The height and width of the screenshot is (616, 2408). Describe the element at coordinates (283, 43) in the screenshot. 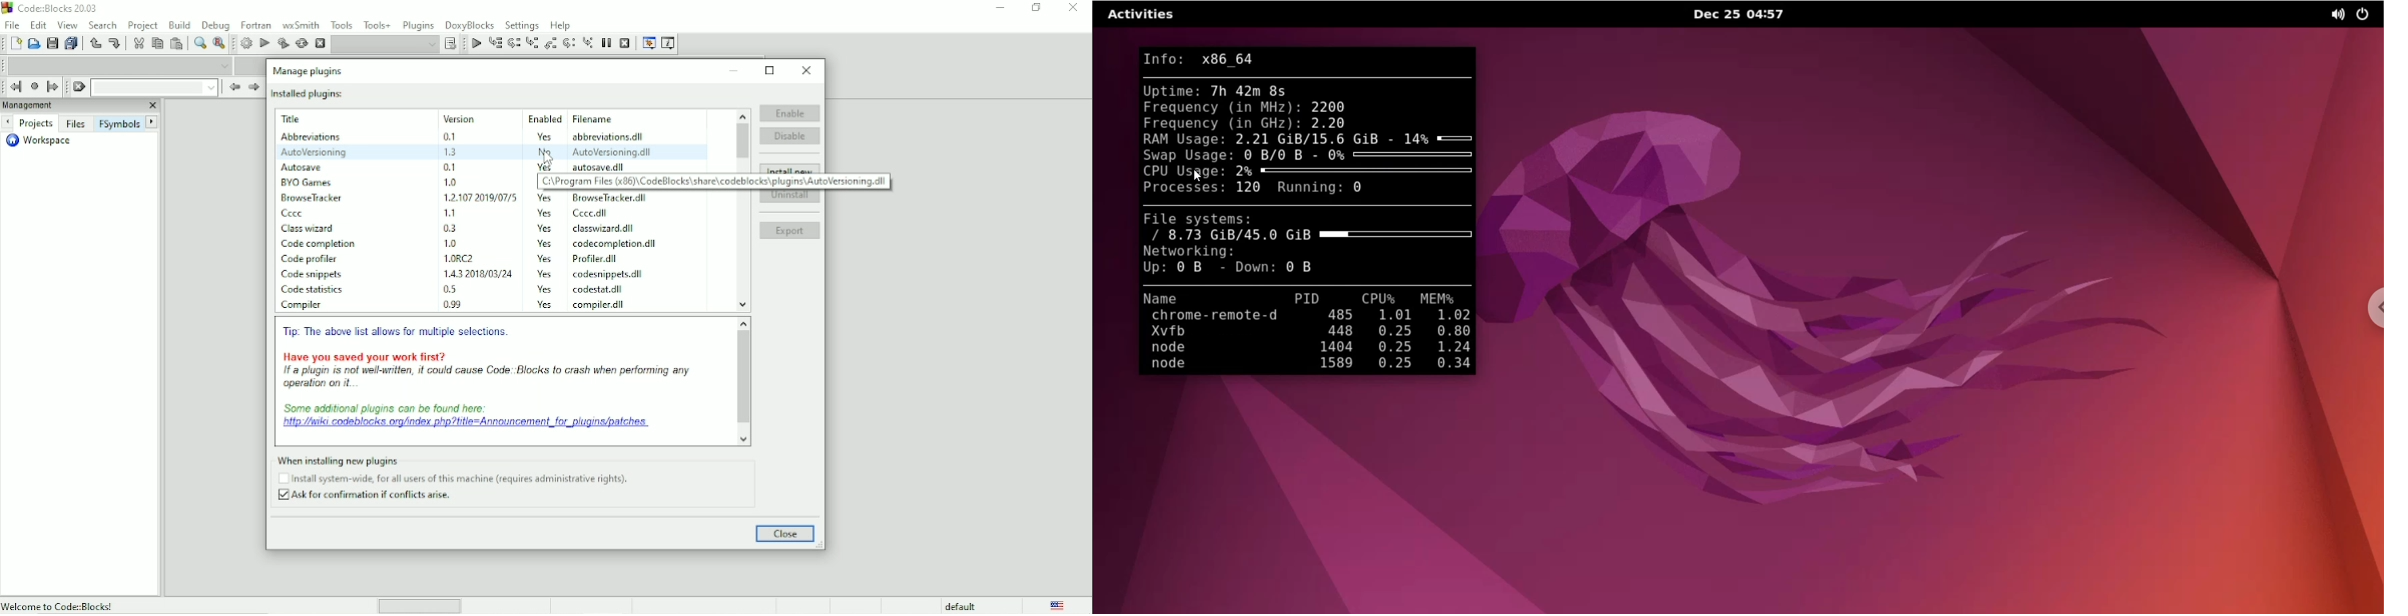

I see `Build and run` at that location.